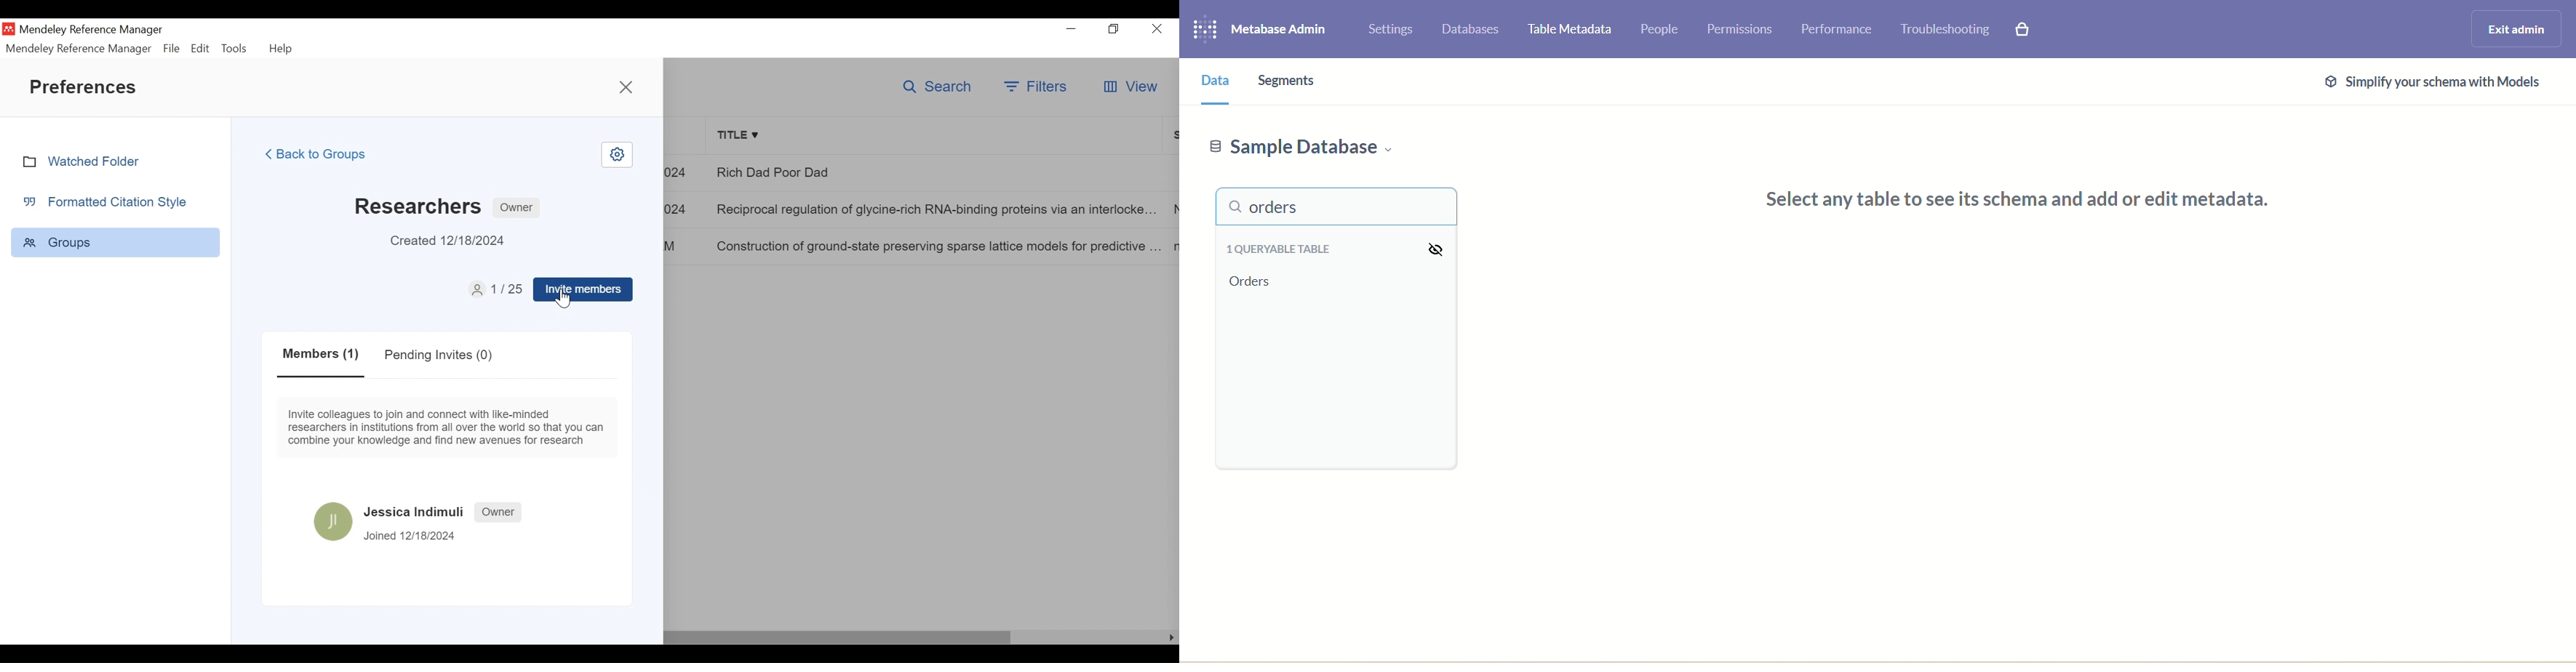  Describe the element at coordinates (1071, 27) in the screenshot. I see `minimize` at that location.